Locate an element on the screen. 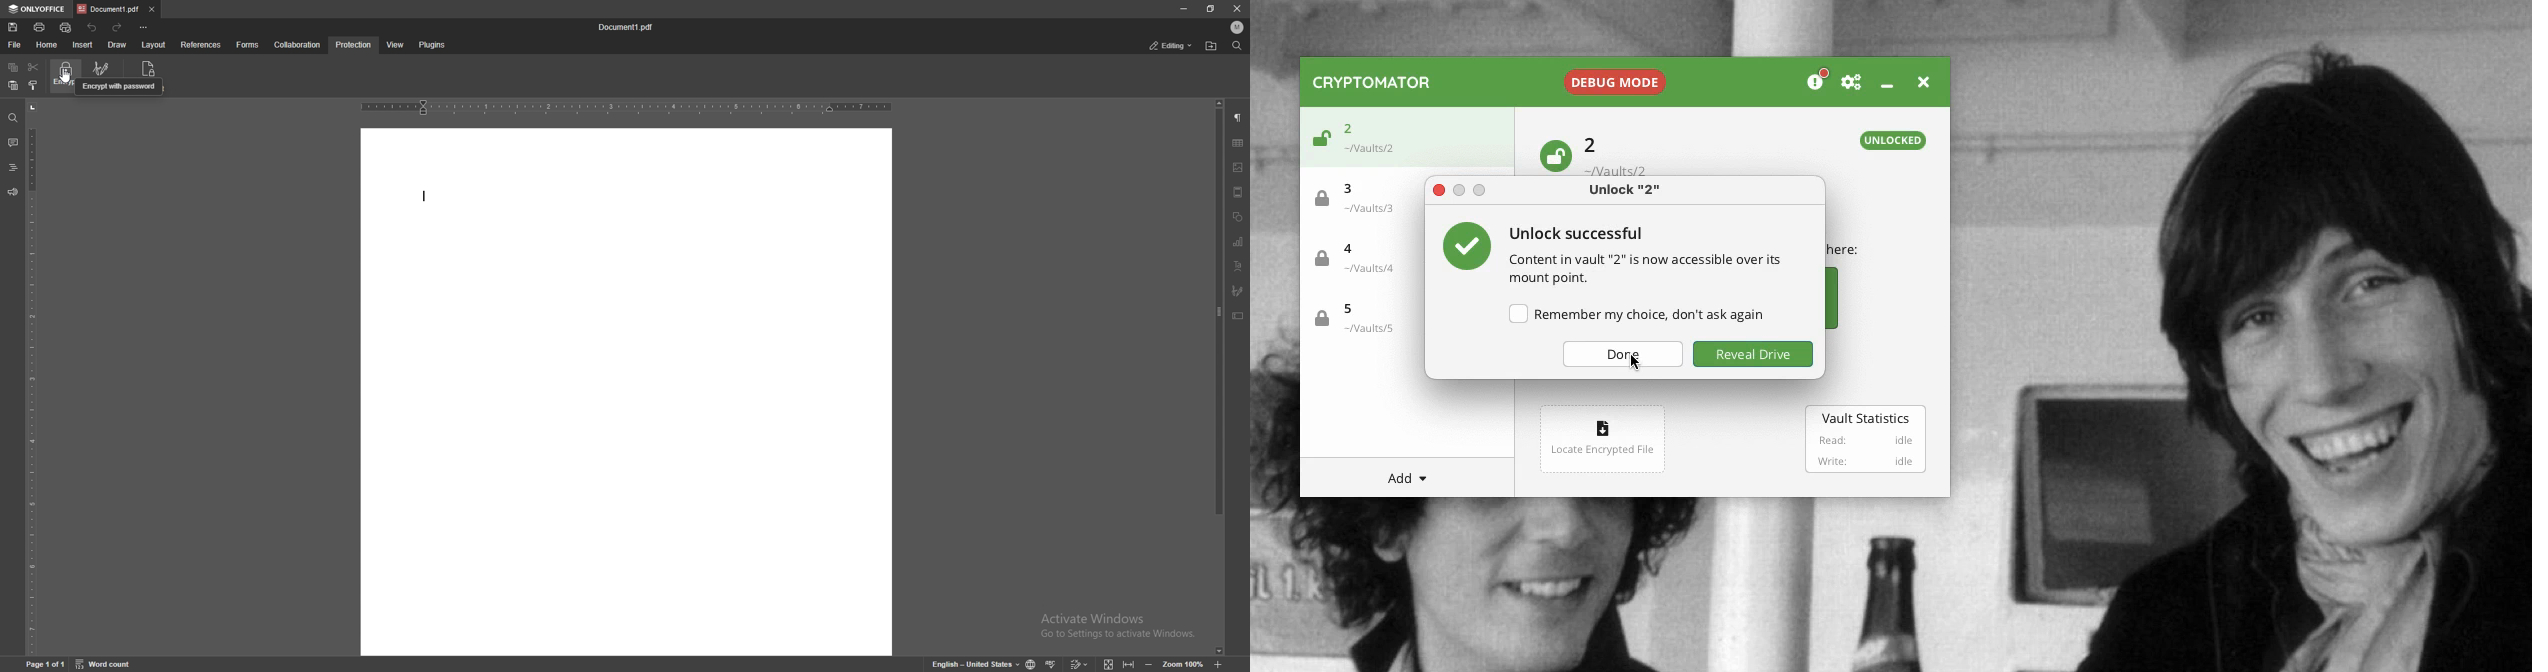 The image size is (2548, 672). header and footer is located at coordinates (1238, 192).